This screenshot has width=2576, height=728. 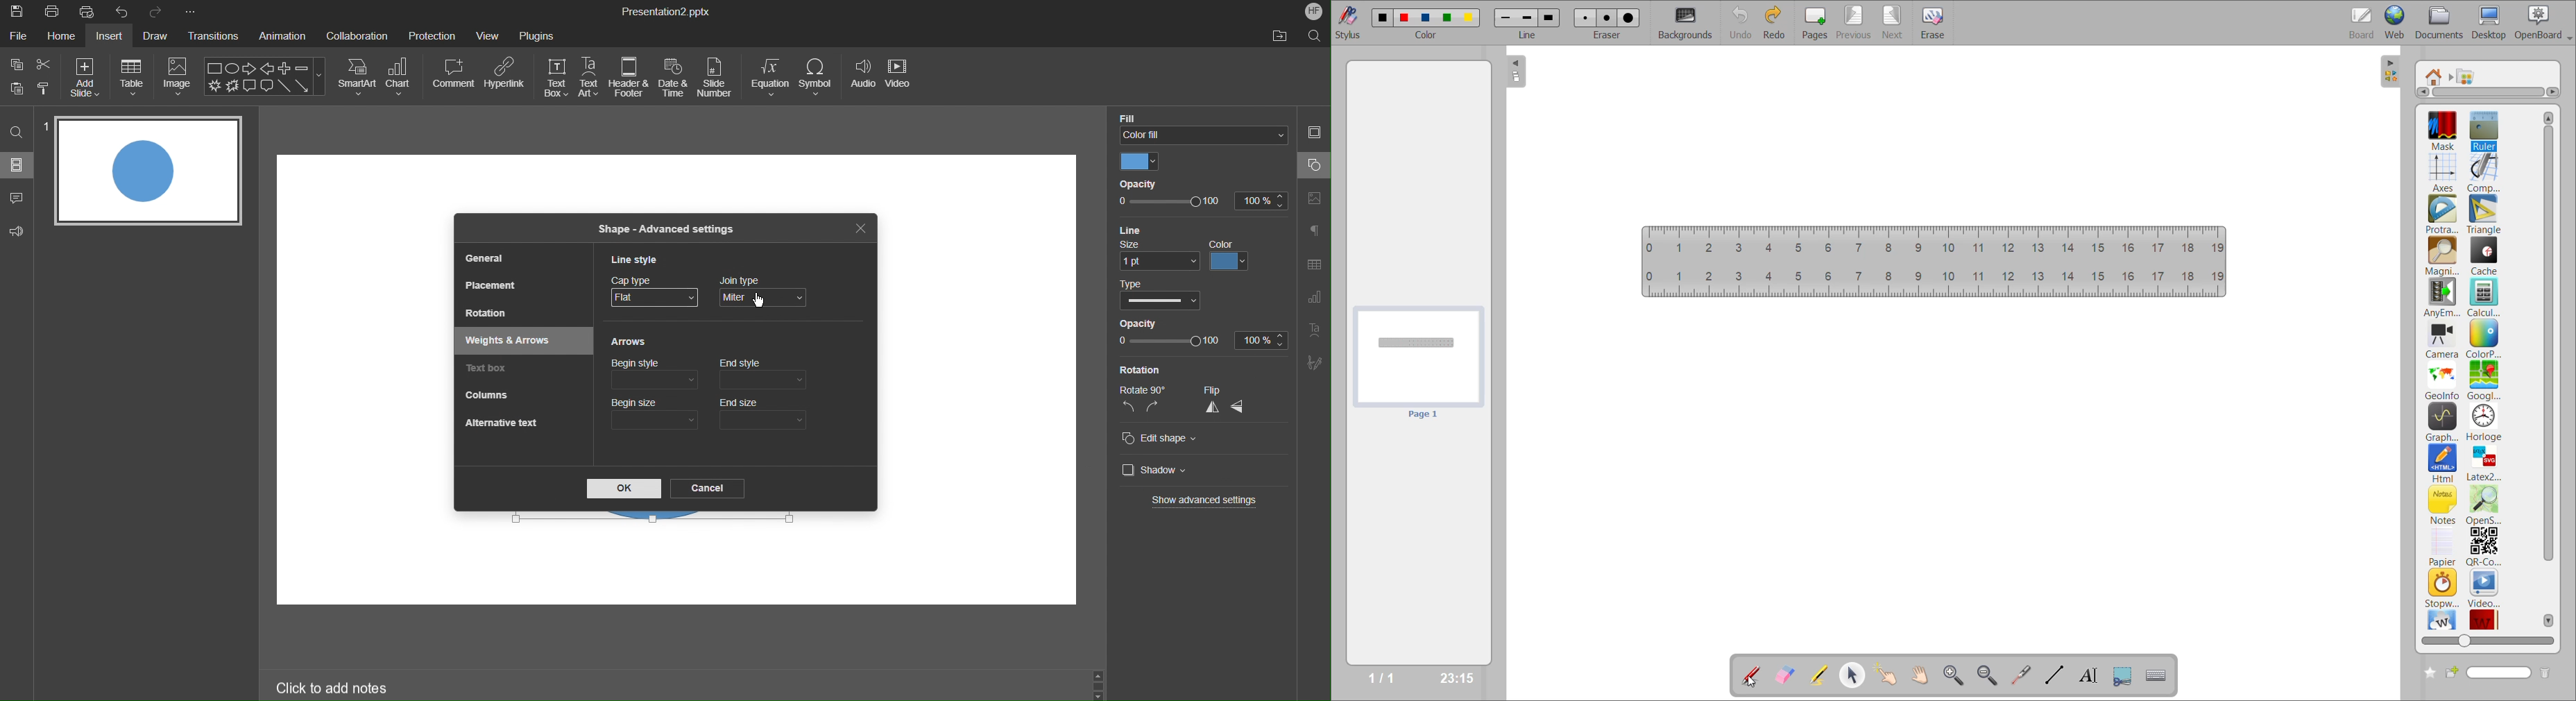 What do you see at coordinates (487, 395) in the screenshot?
I see `Columns` at bounding box center [487, 395].